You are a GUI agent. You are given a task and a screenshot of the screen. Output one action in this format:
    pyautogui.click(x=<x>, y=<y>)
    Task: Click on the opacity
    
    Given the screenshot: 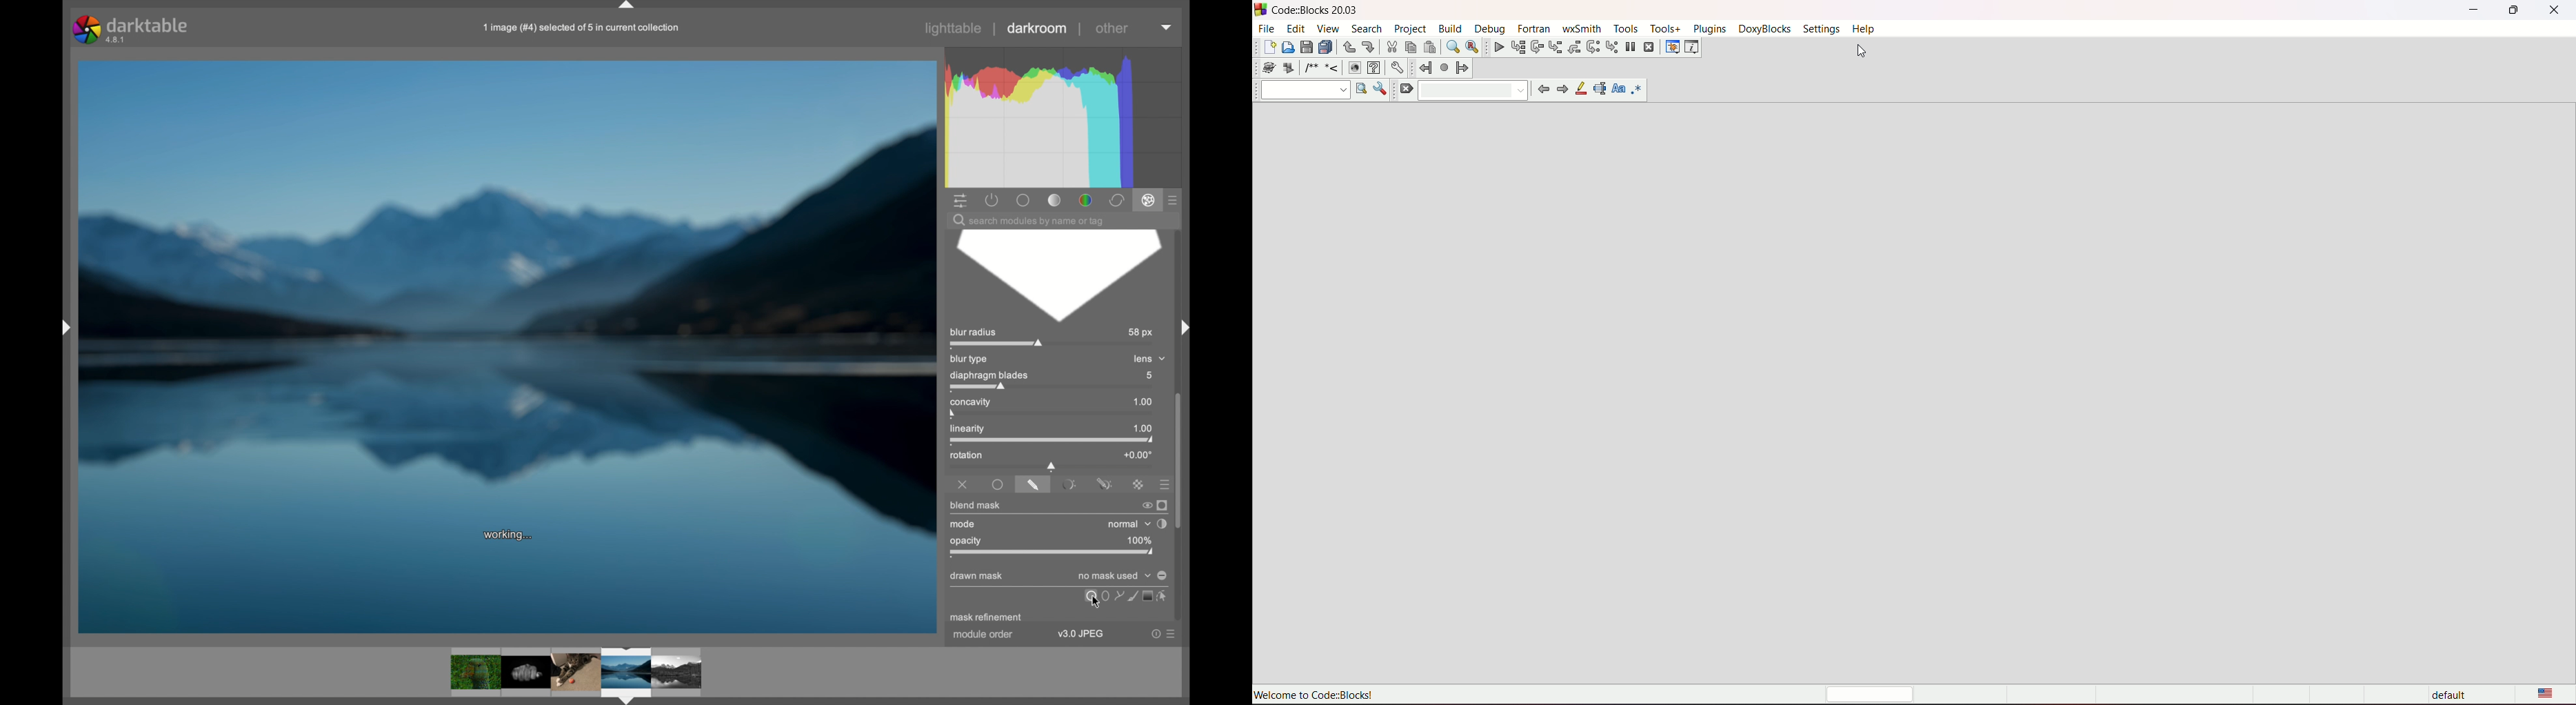 What is the action you would take?
    pyautogui.click(x=1052, y=554)
    